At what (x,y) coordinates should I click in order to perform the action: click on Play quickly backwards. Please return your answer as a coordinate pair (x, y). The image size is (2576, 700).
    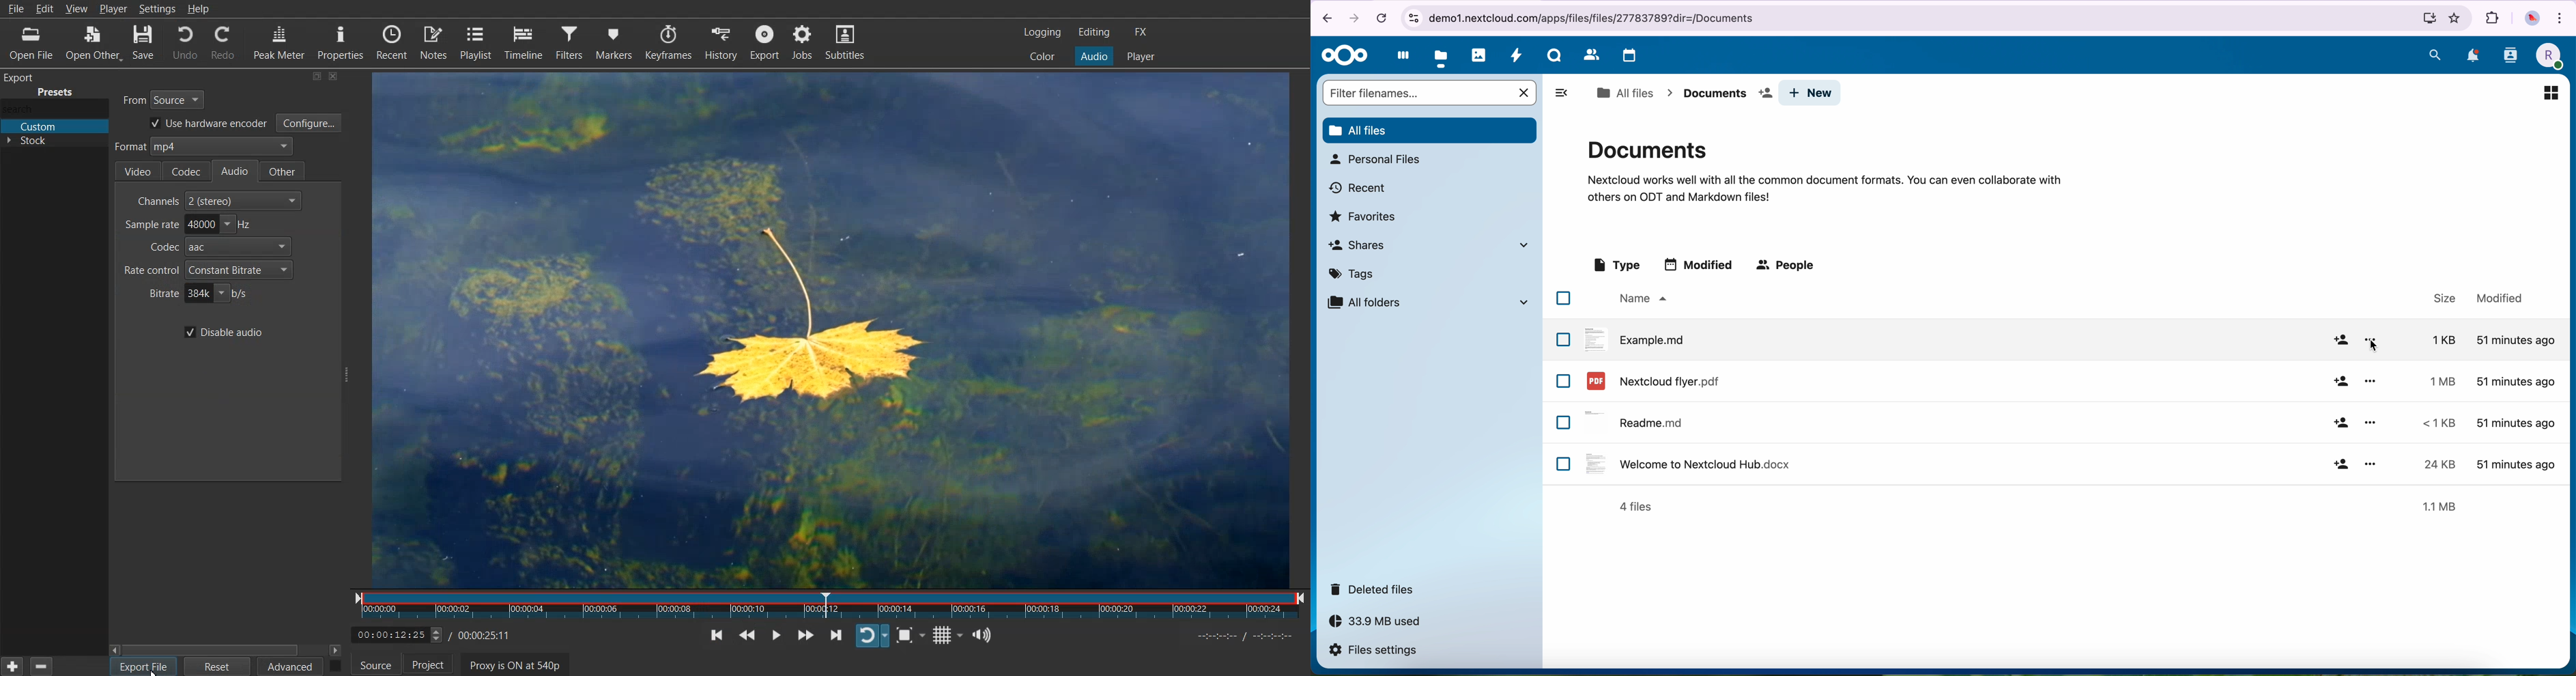
    Looking at the image, I should click on (753, 634).